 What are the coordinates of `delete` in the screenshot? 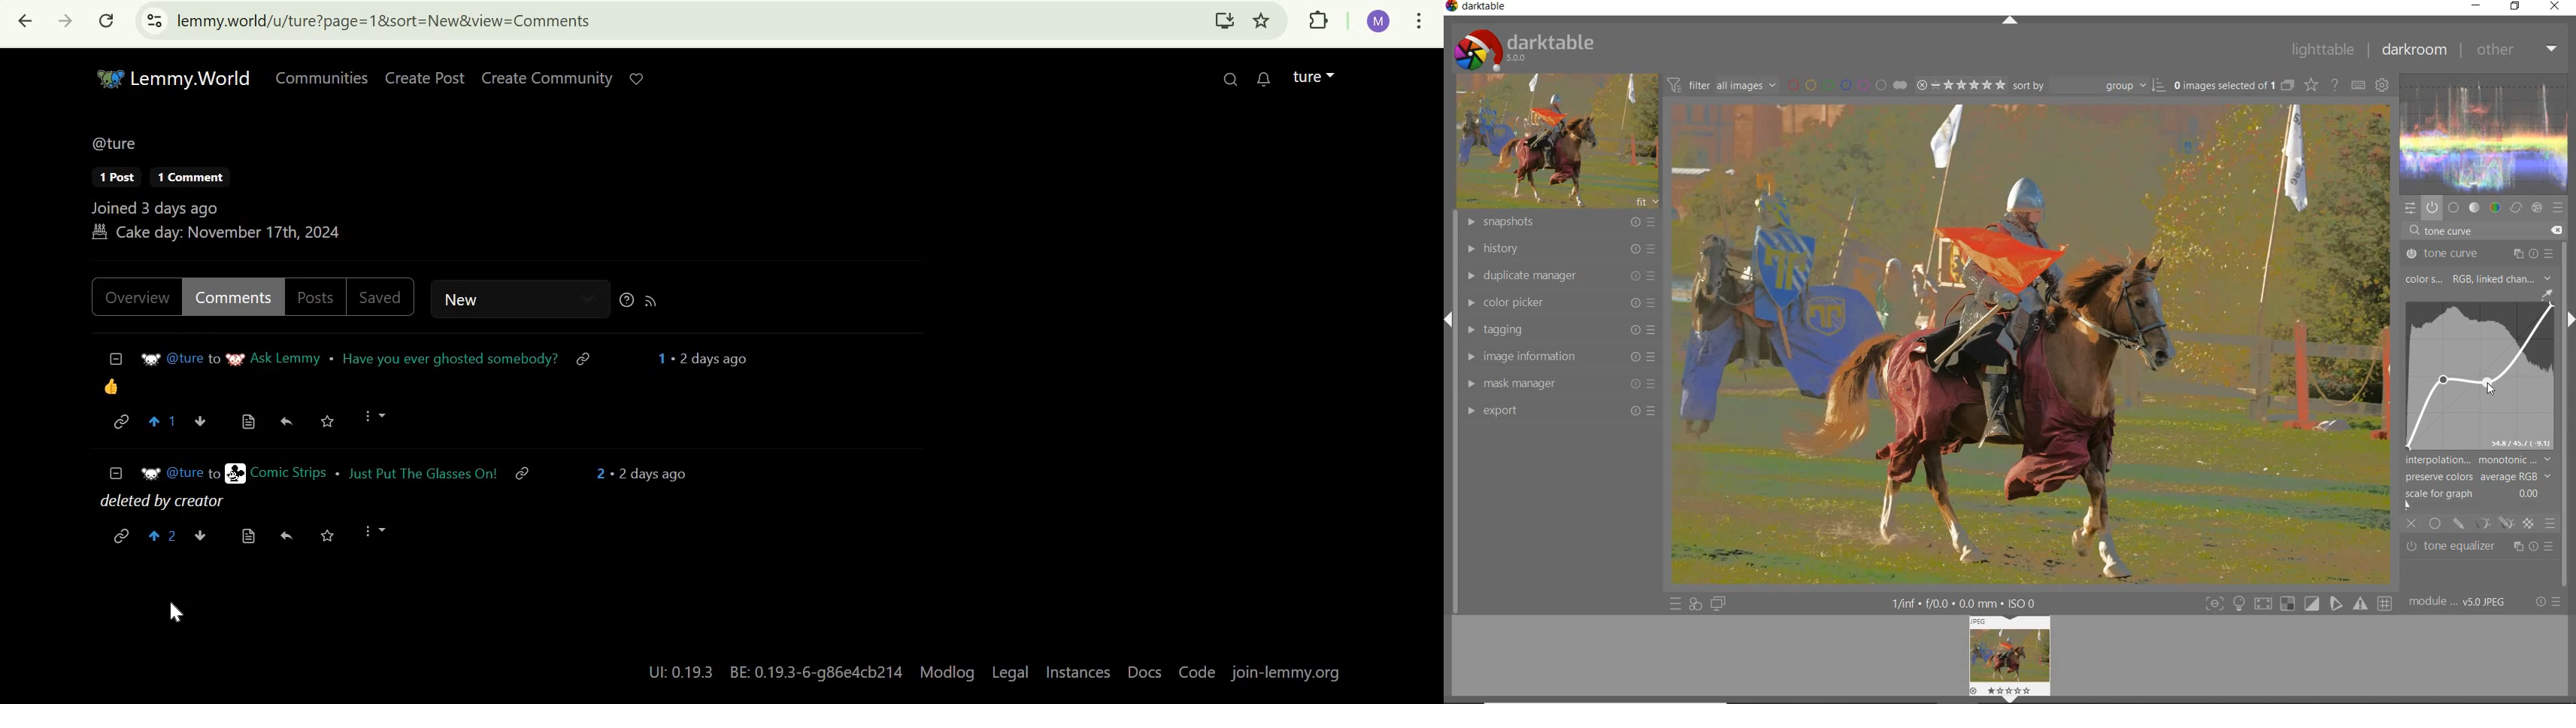 It's located at (2555, 229).